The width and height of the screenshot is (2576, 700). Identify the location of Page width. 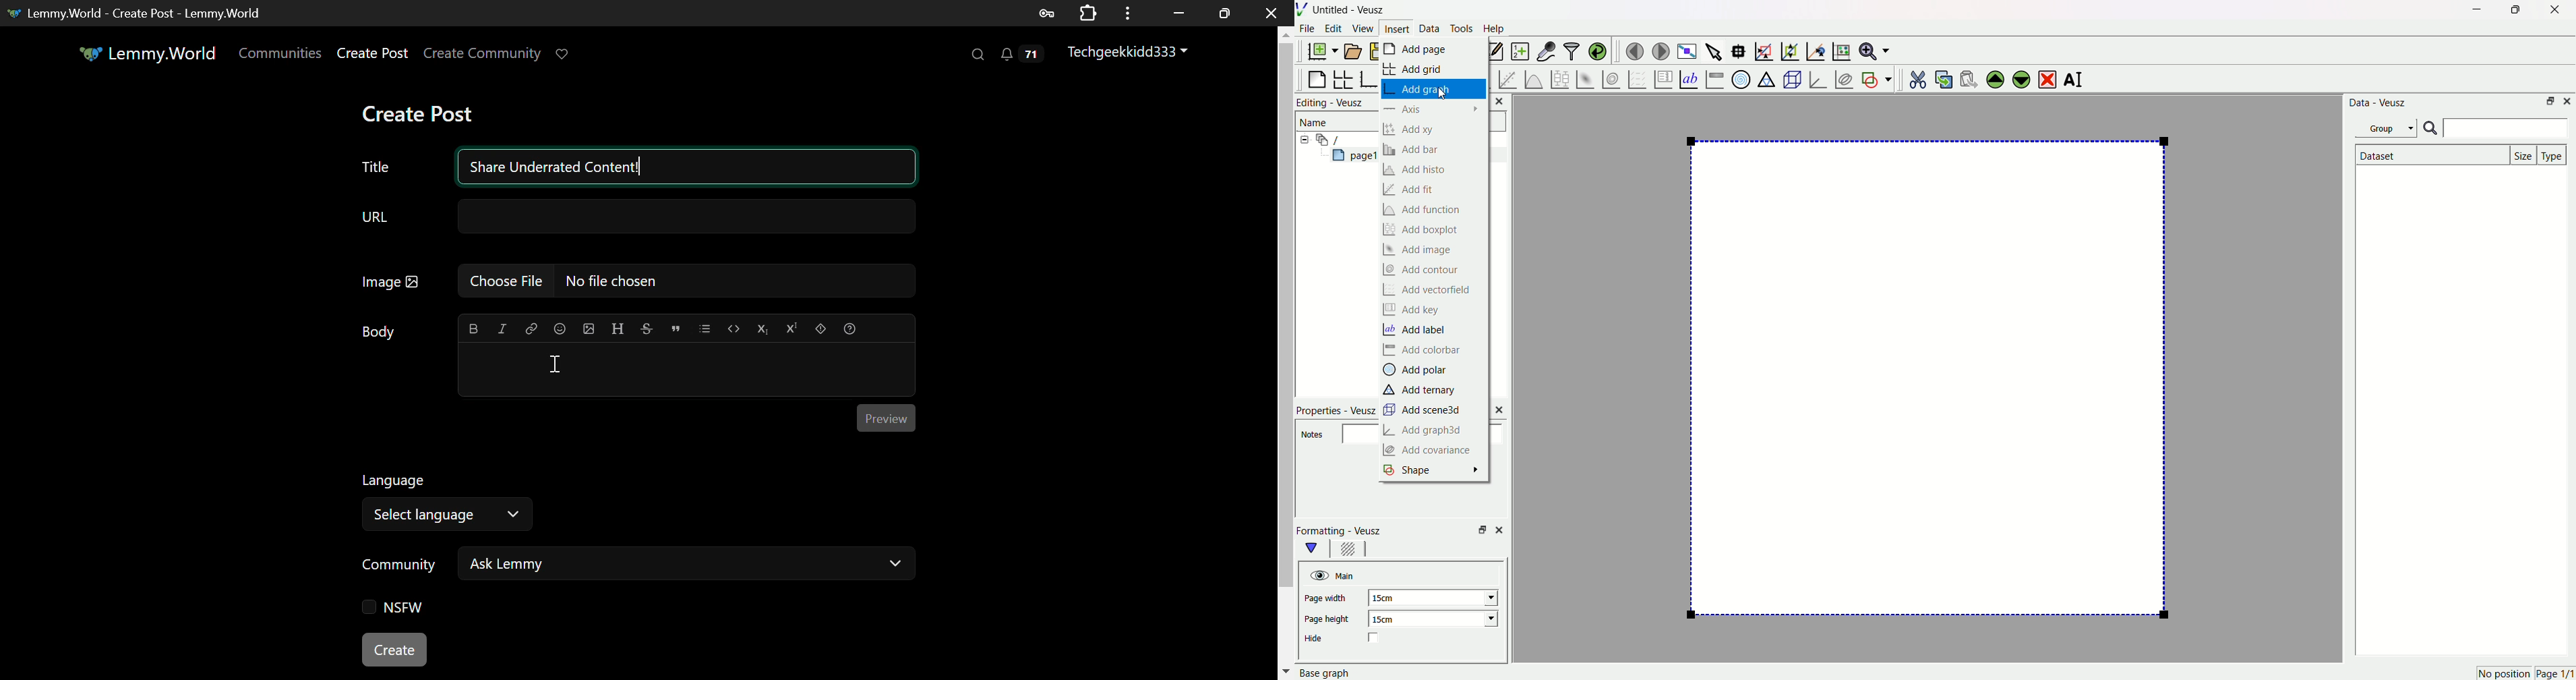
(1330, 599).